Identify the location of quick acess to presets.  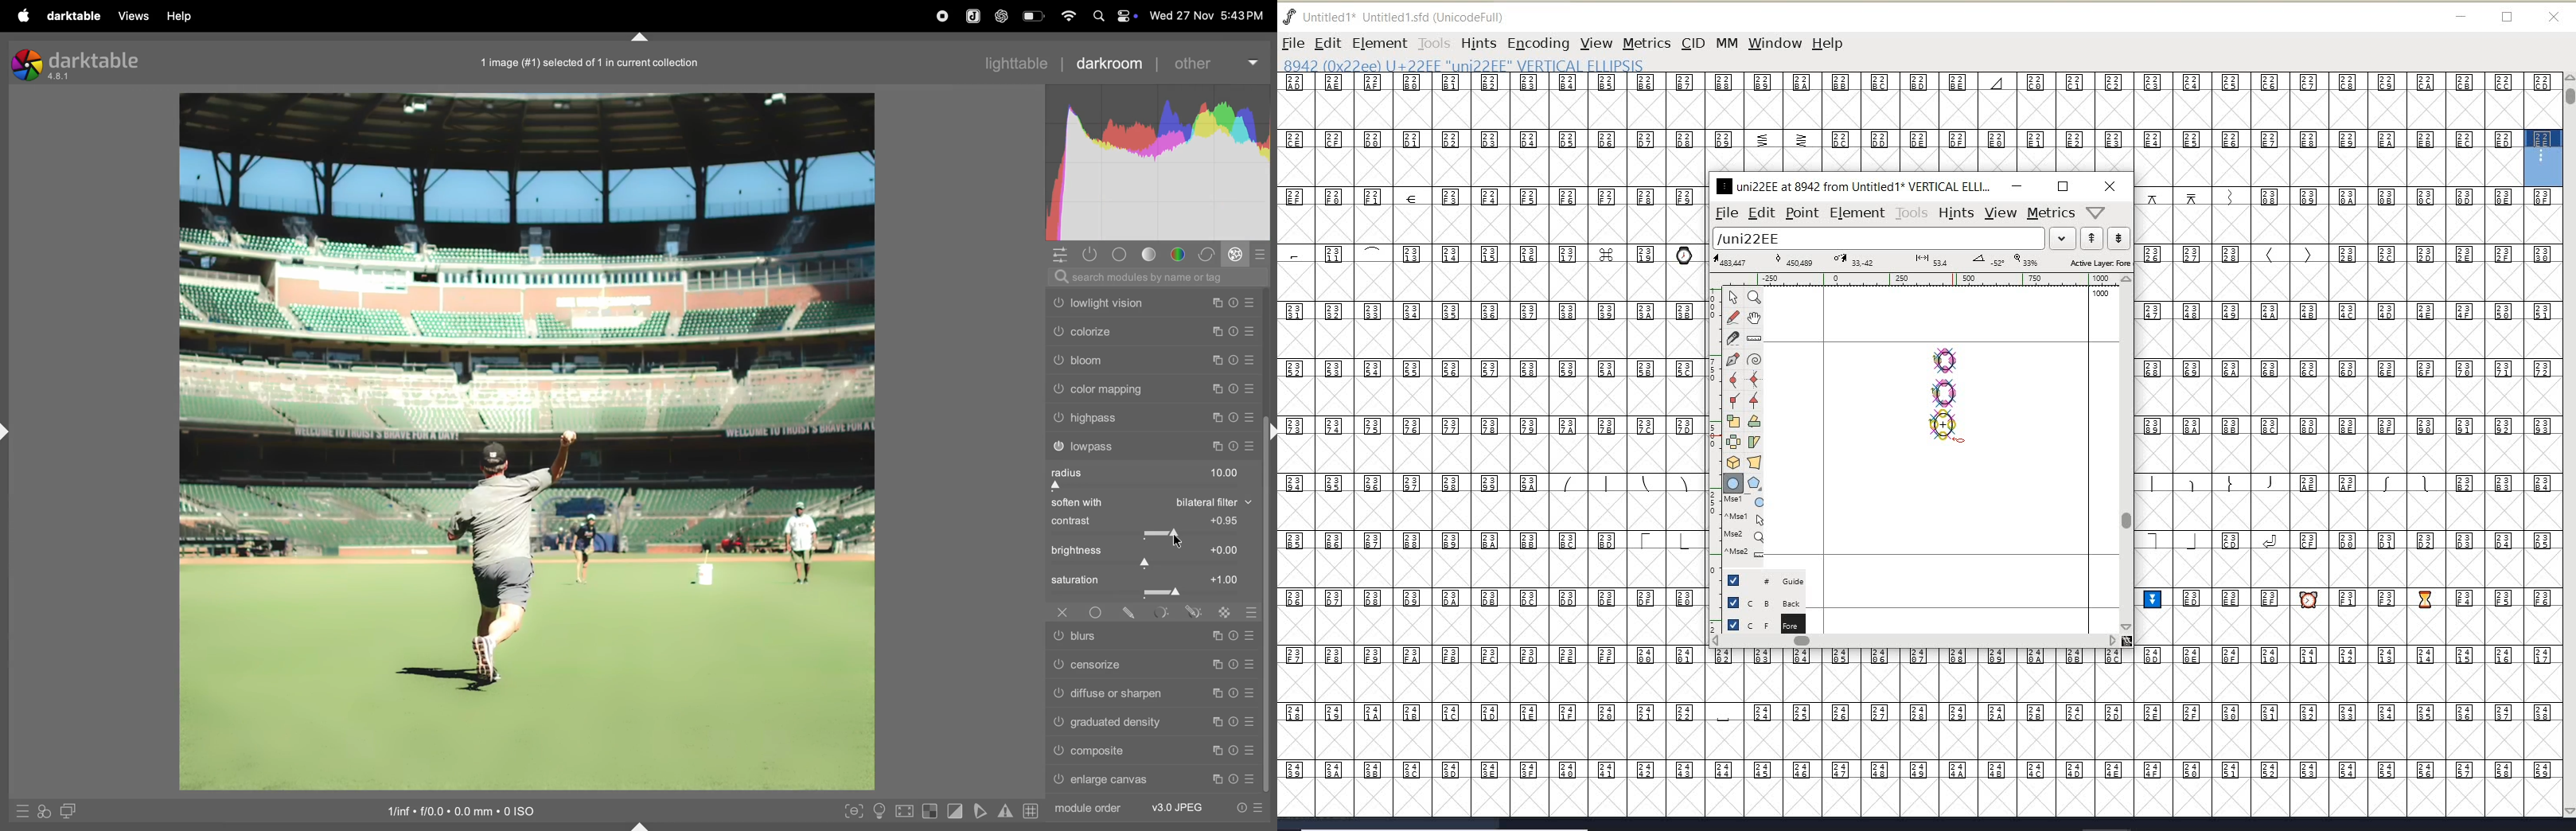
(18, 811).